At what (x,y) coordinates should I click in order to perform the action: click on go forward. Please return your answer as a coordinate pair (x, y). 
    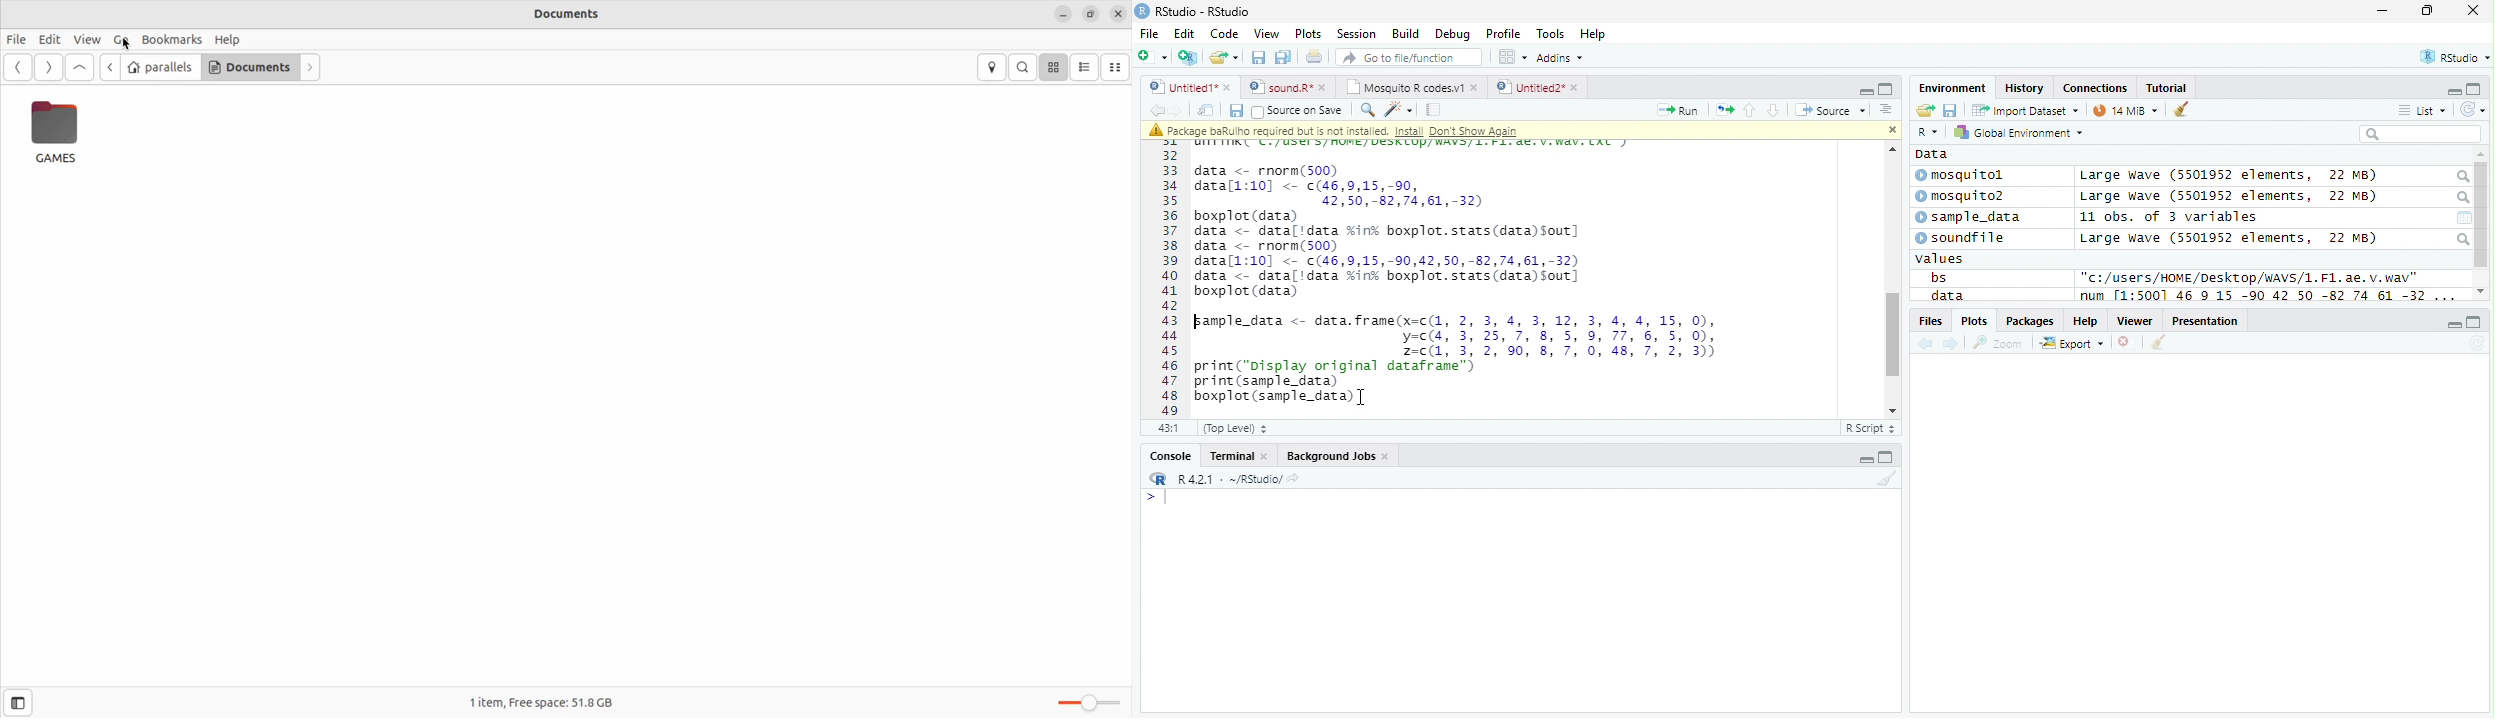
    Looking at the image, I should click on (1952, 345).